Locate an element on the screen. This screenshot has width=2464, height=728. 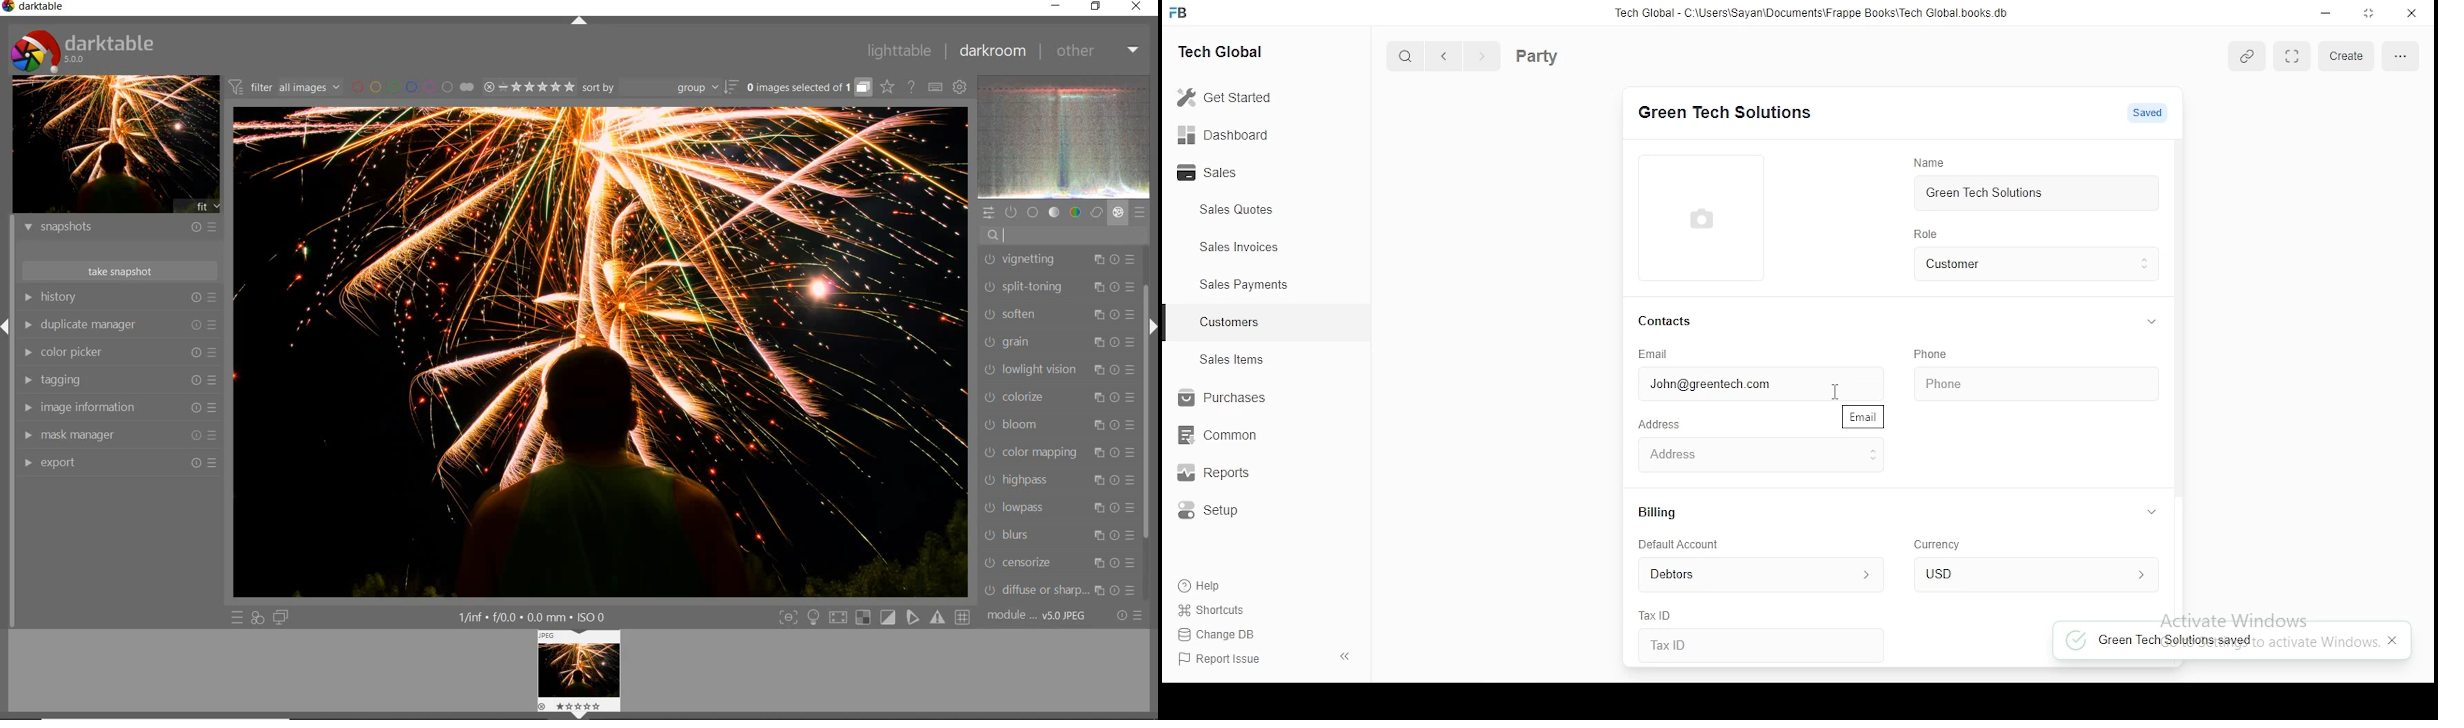
sales quotes is located at coordinates (1239, 210).